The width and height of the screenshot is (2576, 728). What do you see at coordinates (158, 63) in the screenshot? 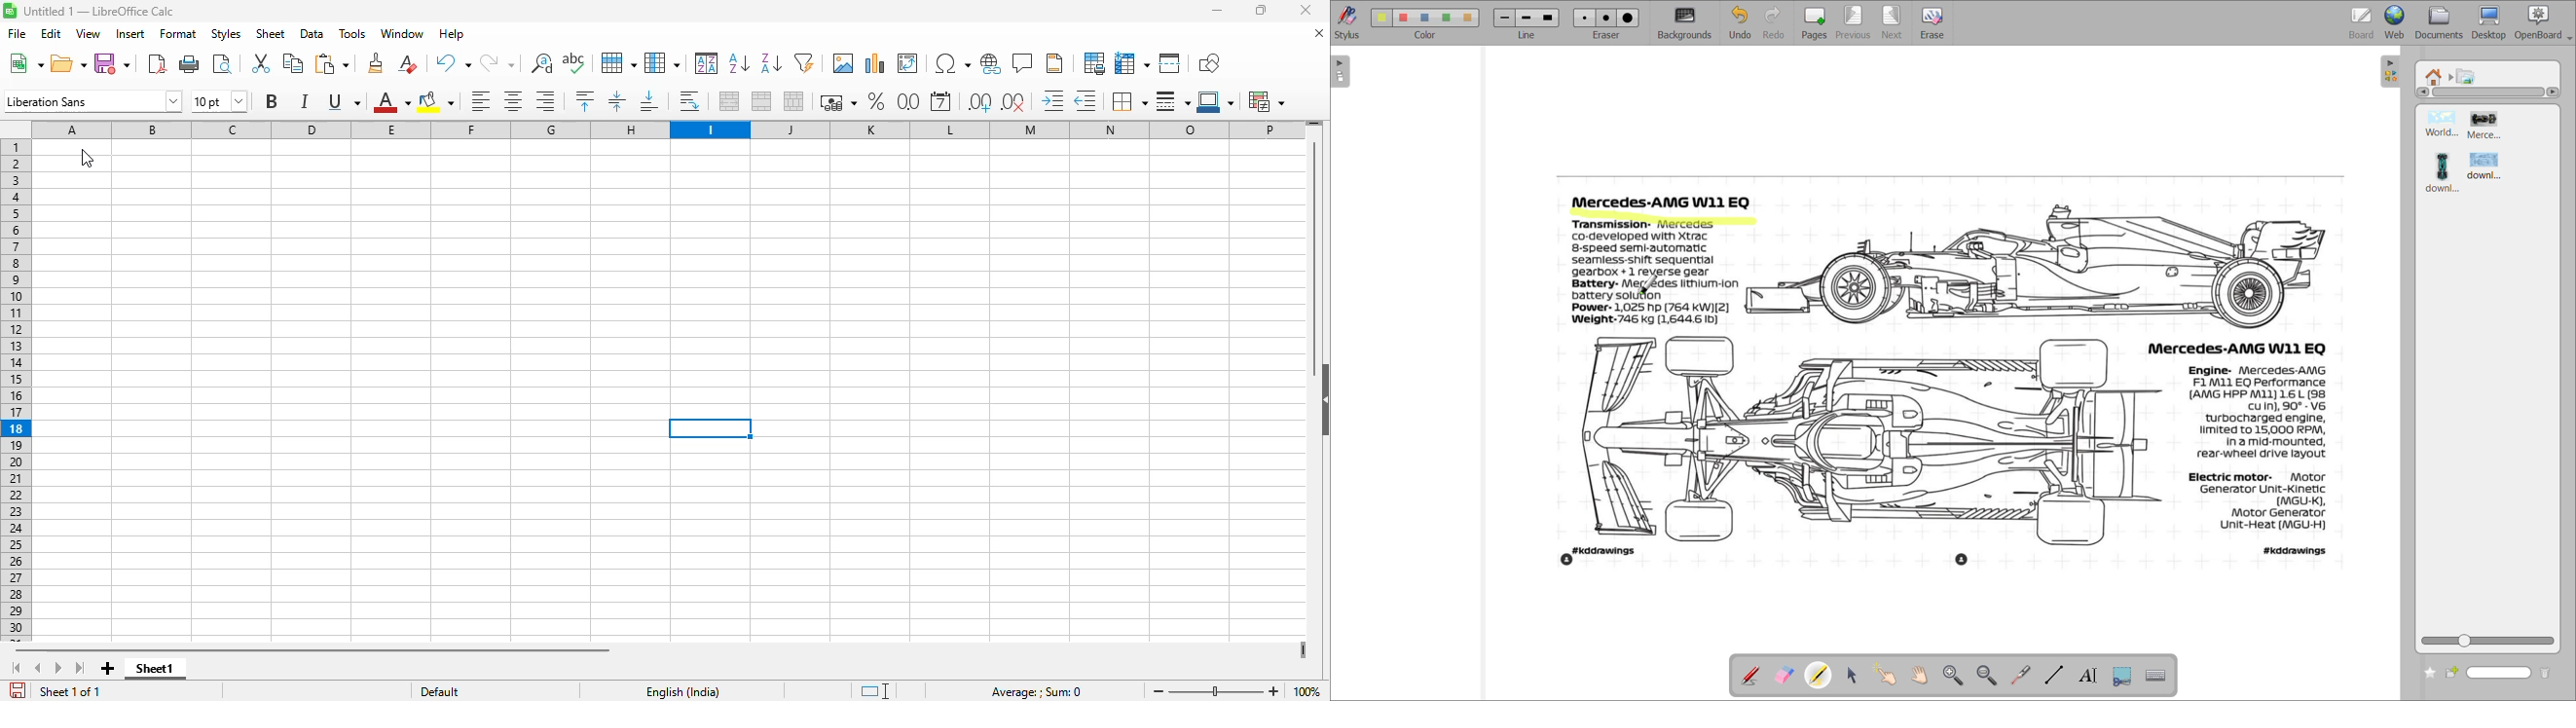
I see `export directly as PDF` at bounding box center [158, 63].